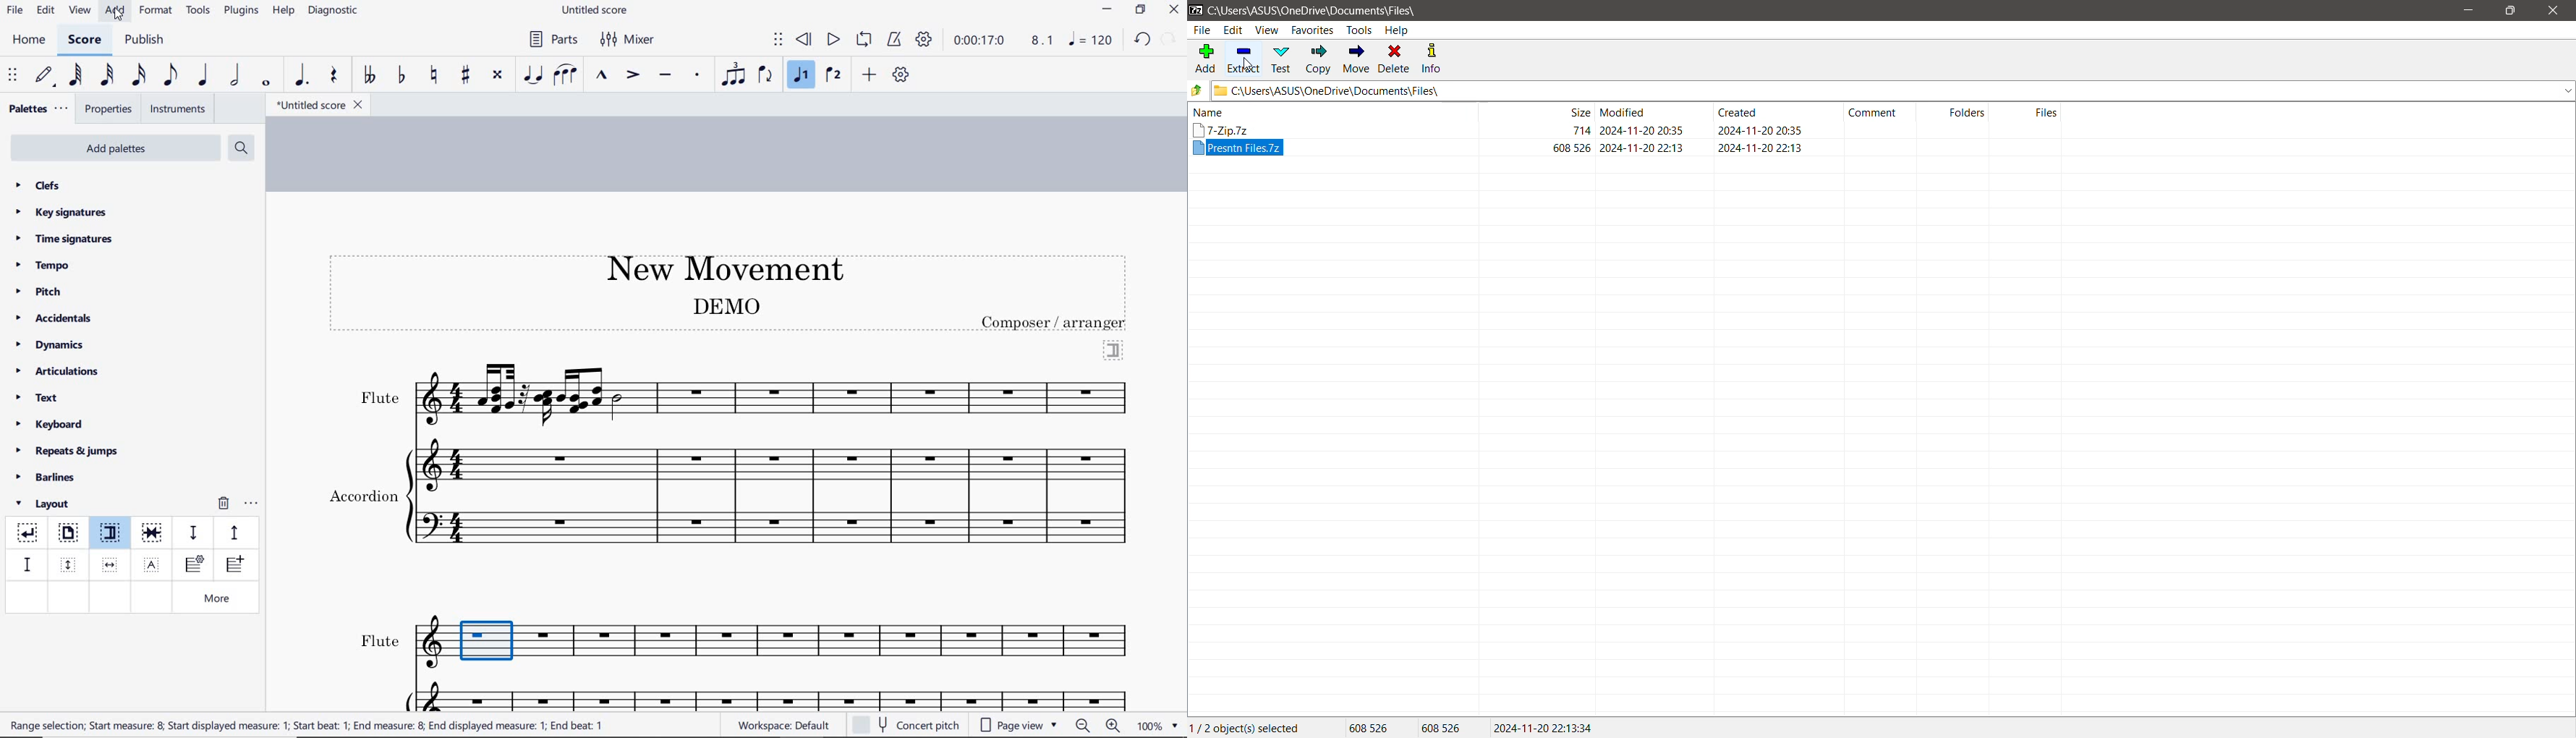  What do you see at coordinates (400, 76) in the screenshot?
I see `toggle flat` at bounding box center [400, 76].